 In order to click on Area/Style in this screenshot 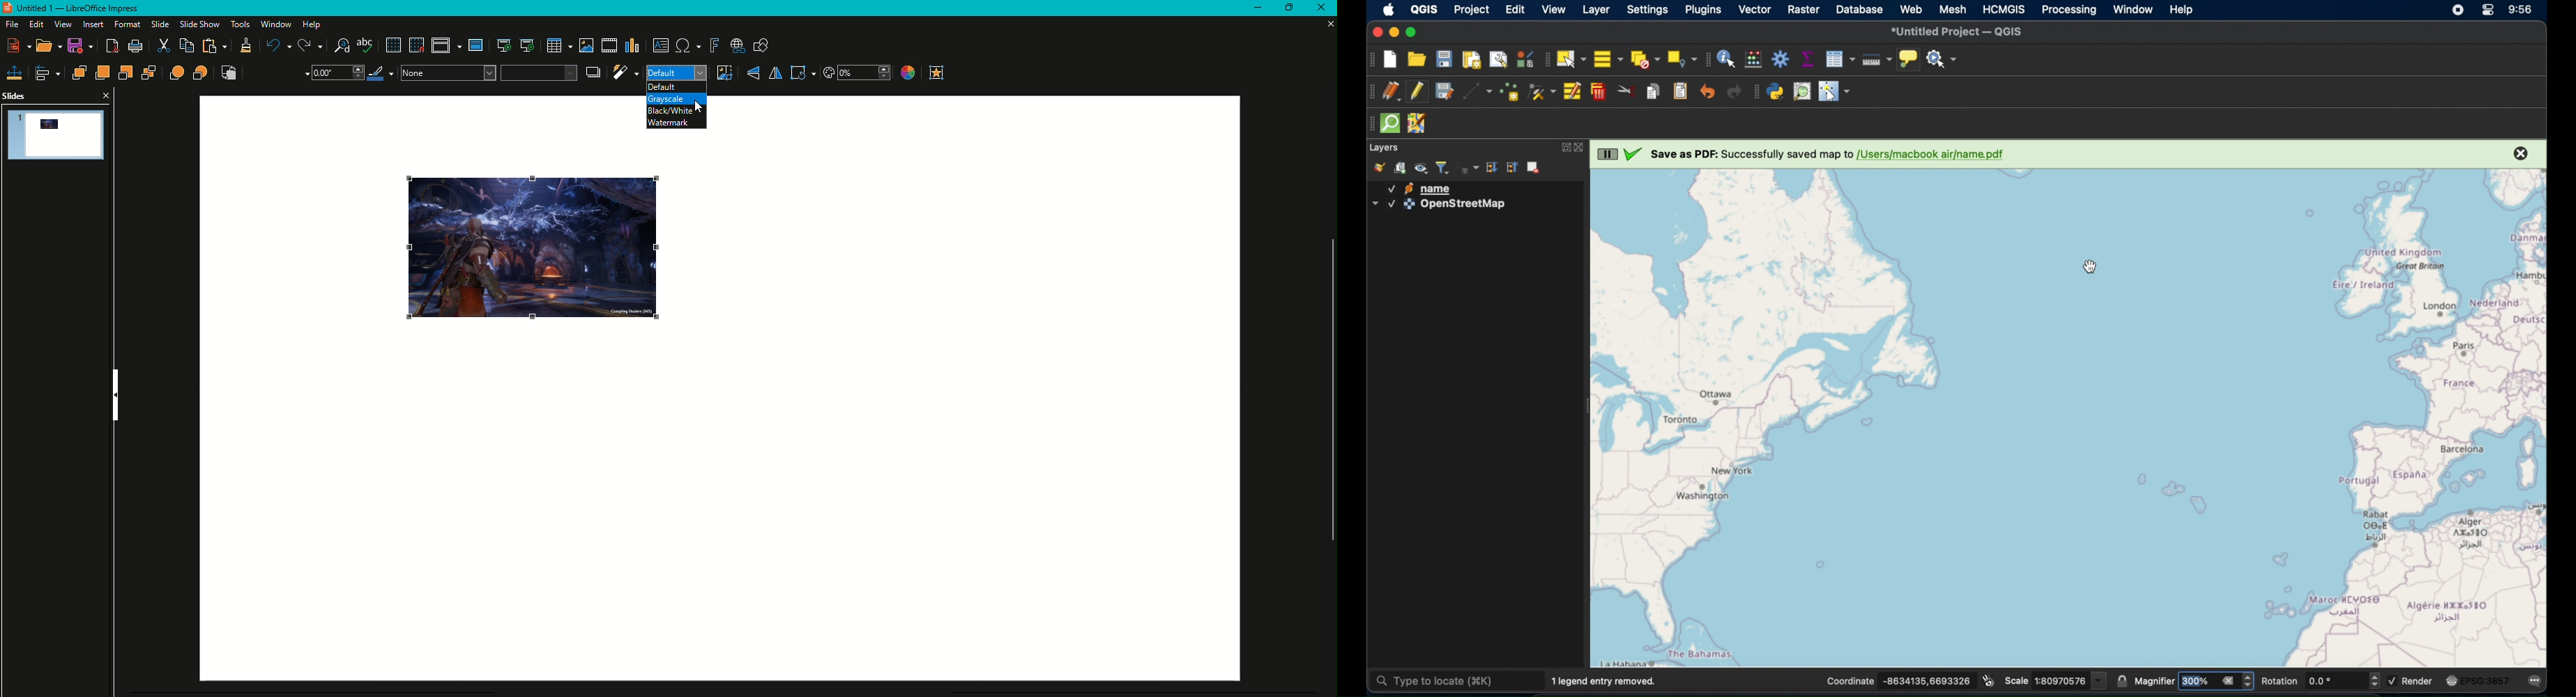, I will do `click(488, 72)`.